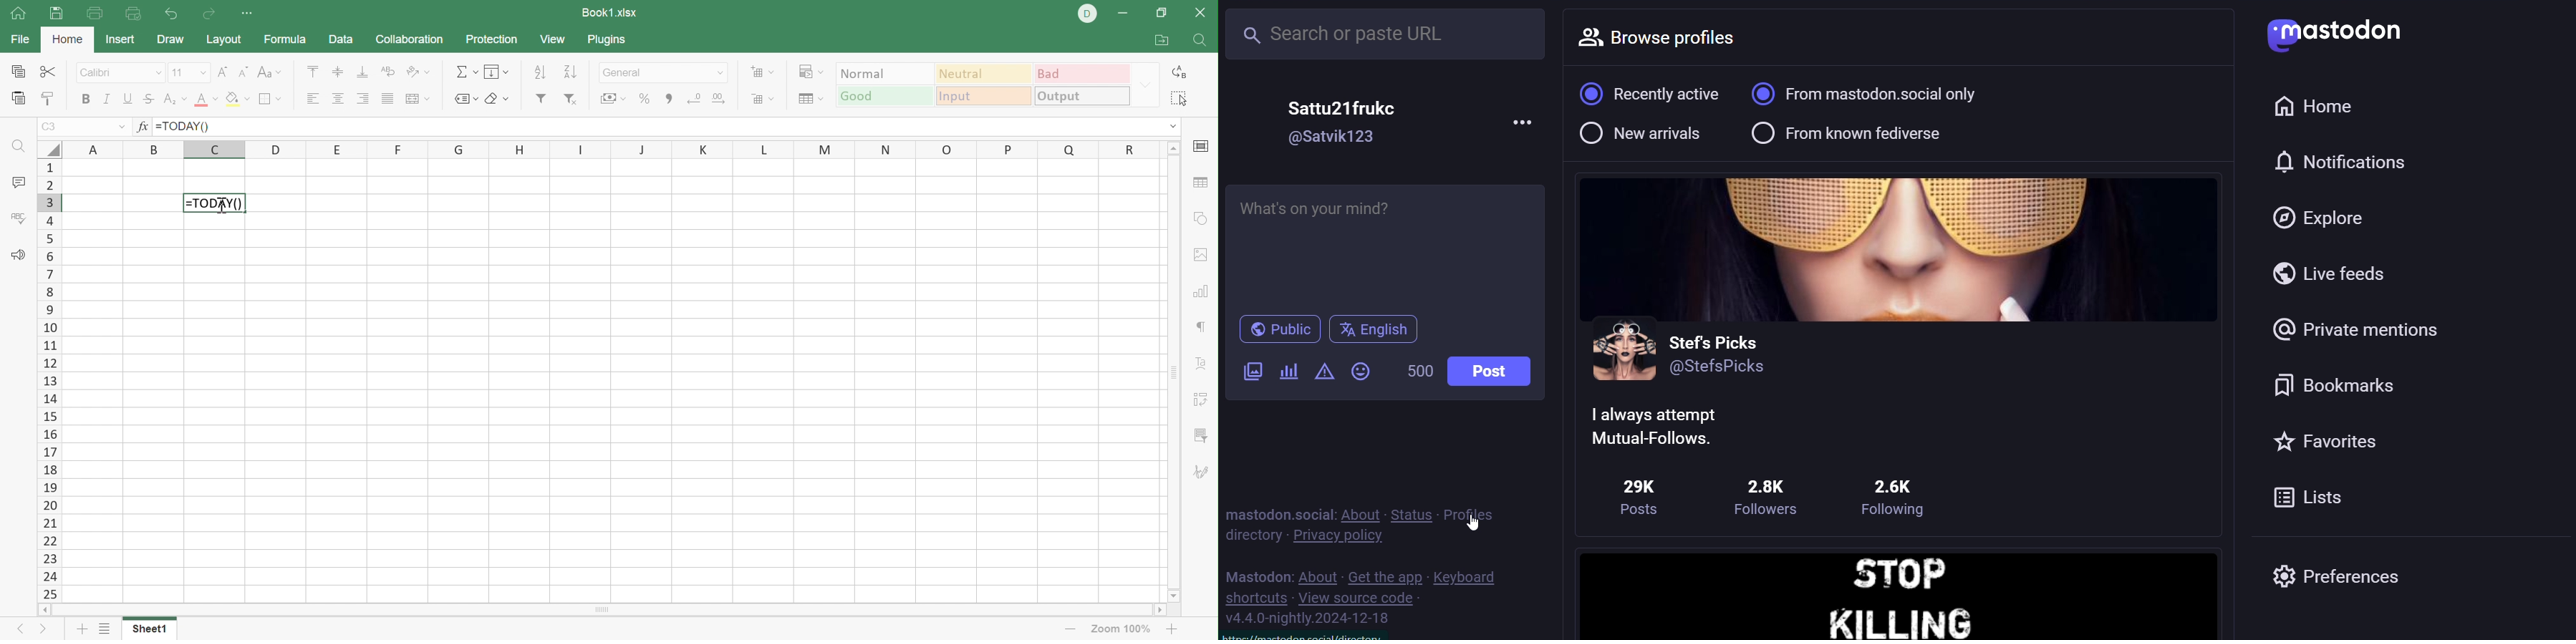 Image resolution: width=2576 pixels, height=644 pixels. Describe the element at coordinates (493, 40) in the screenshot. I see `Protection` at that location.